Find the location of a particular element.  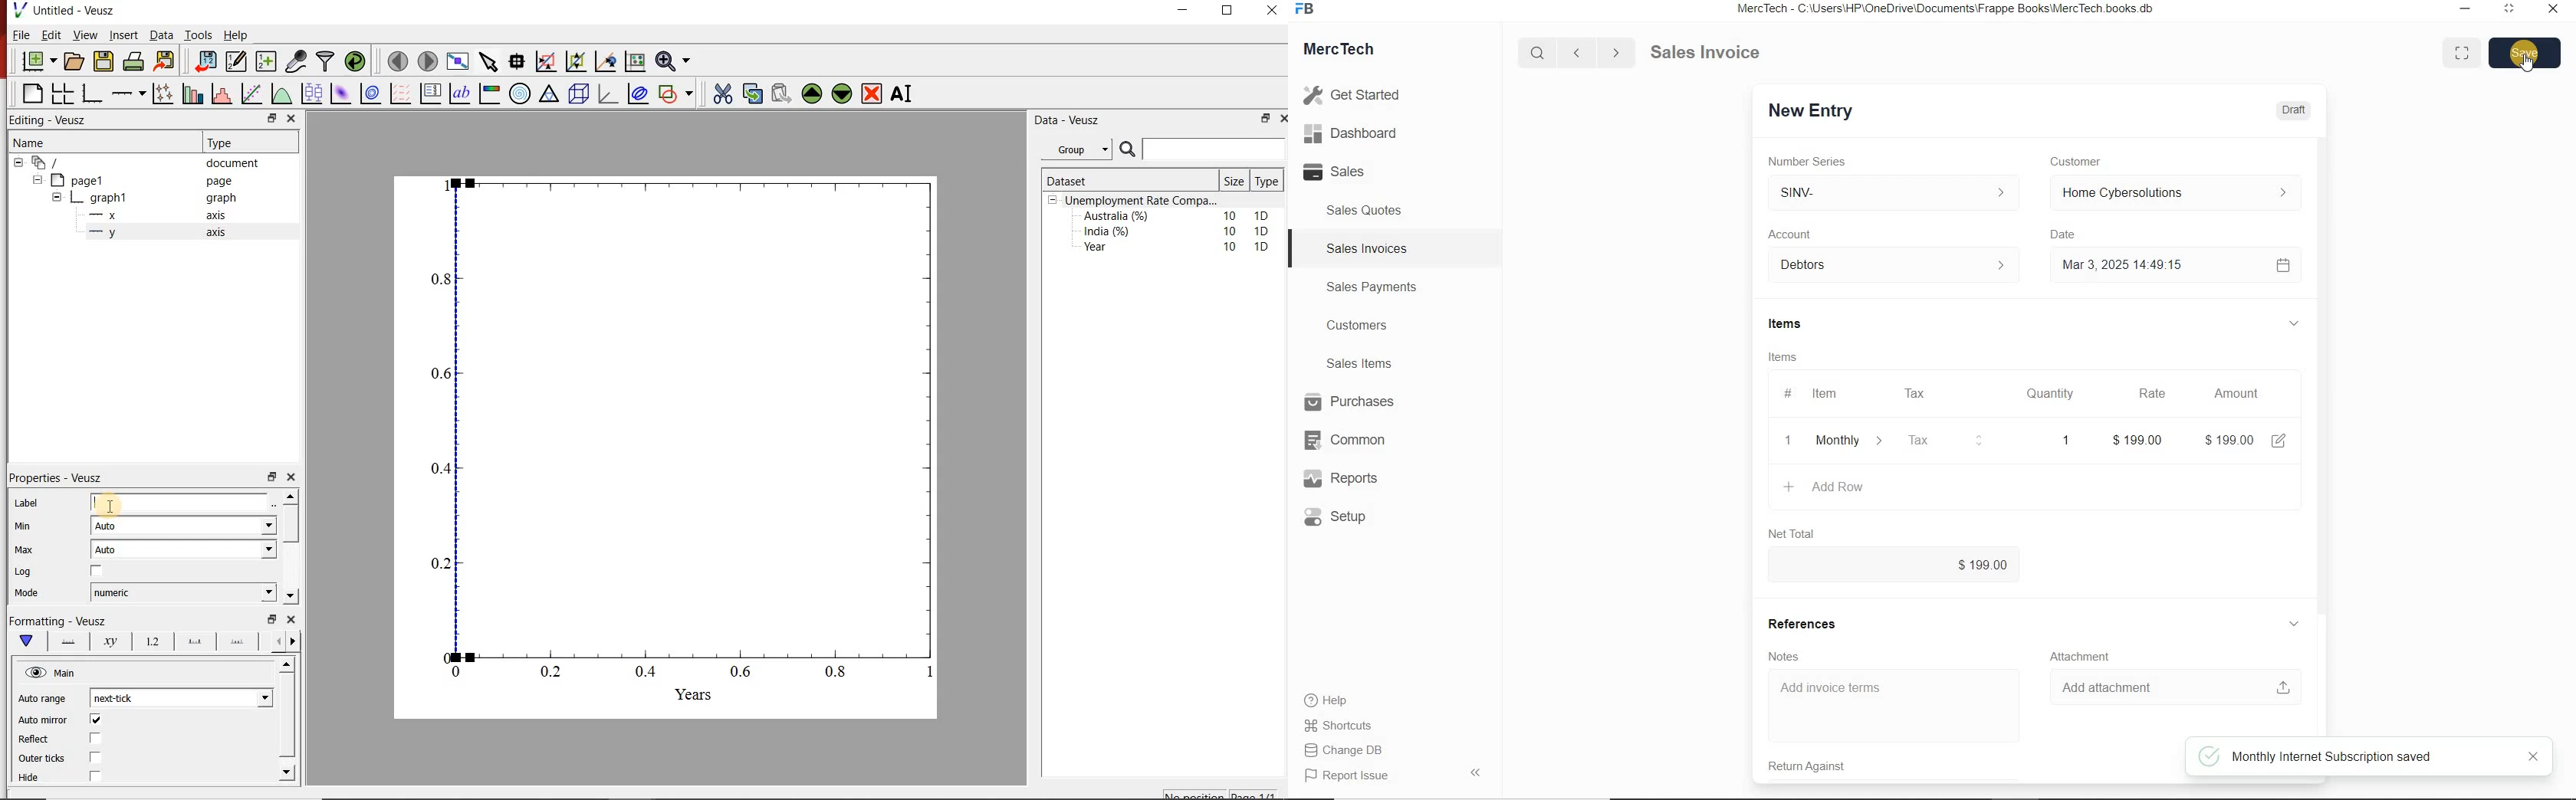

Customers is located at coordinates (1371, 326).